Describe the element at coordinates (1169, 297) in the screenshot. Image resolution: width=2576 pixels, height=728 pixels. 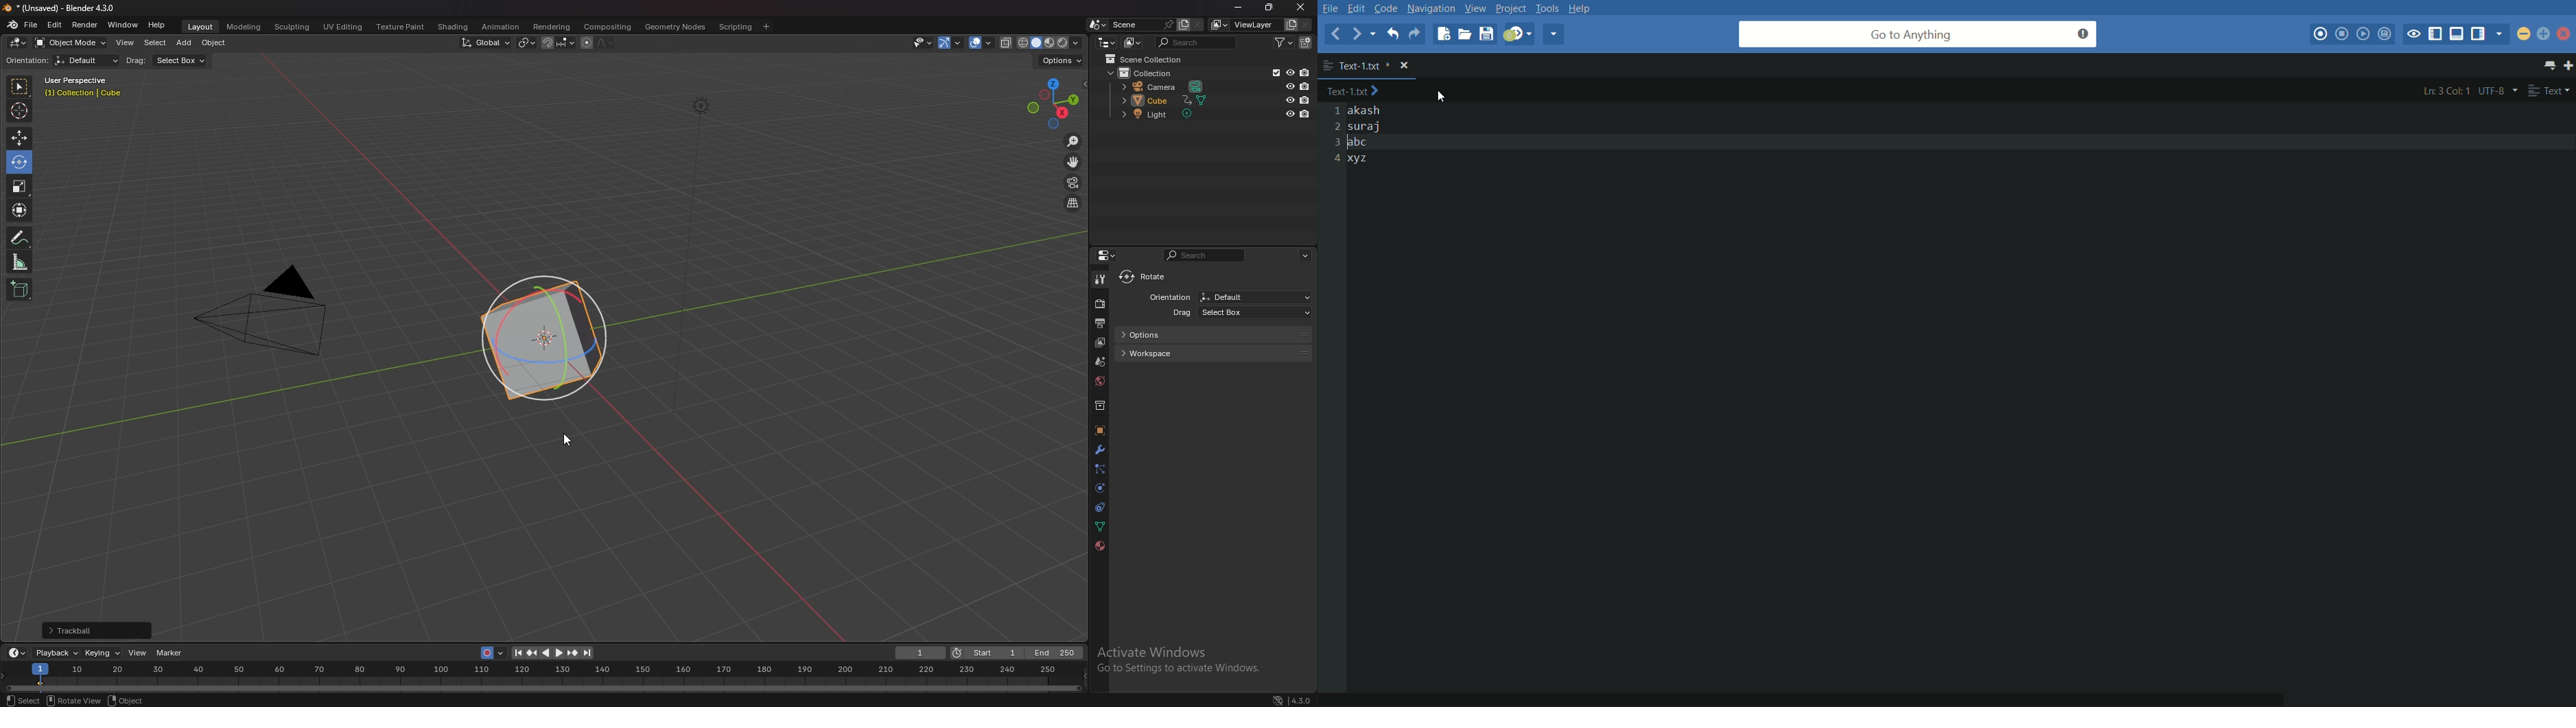
I see `Orientation` at that location.